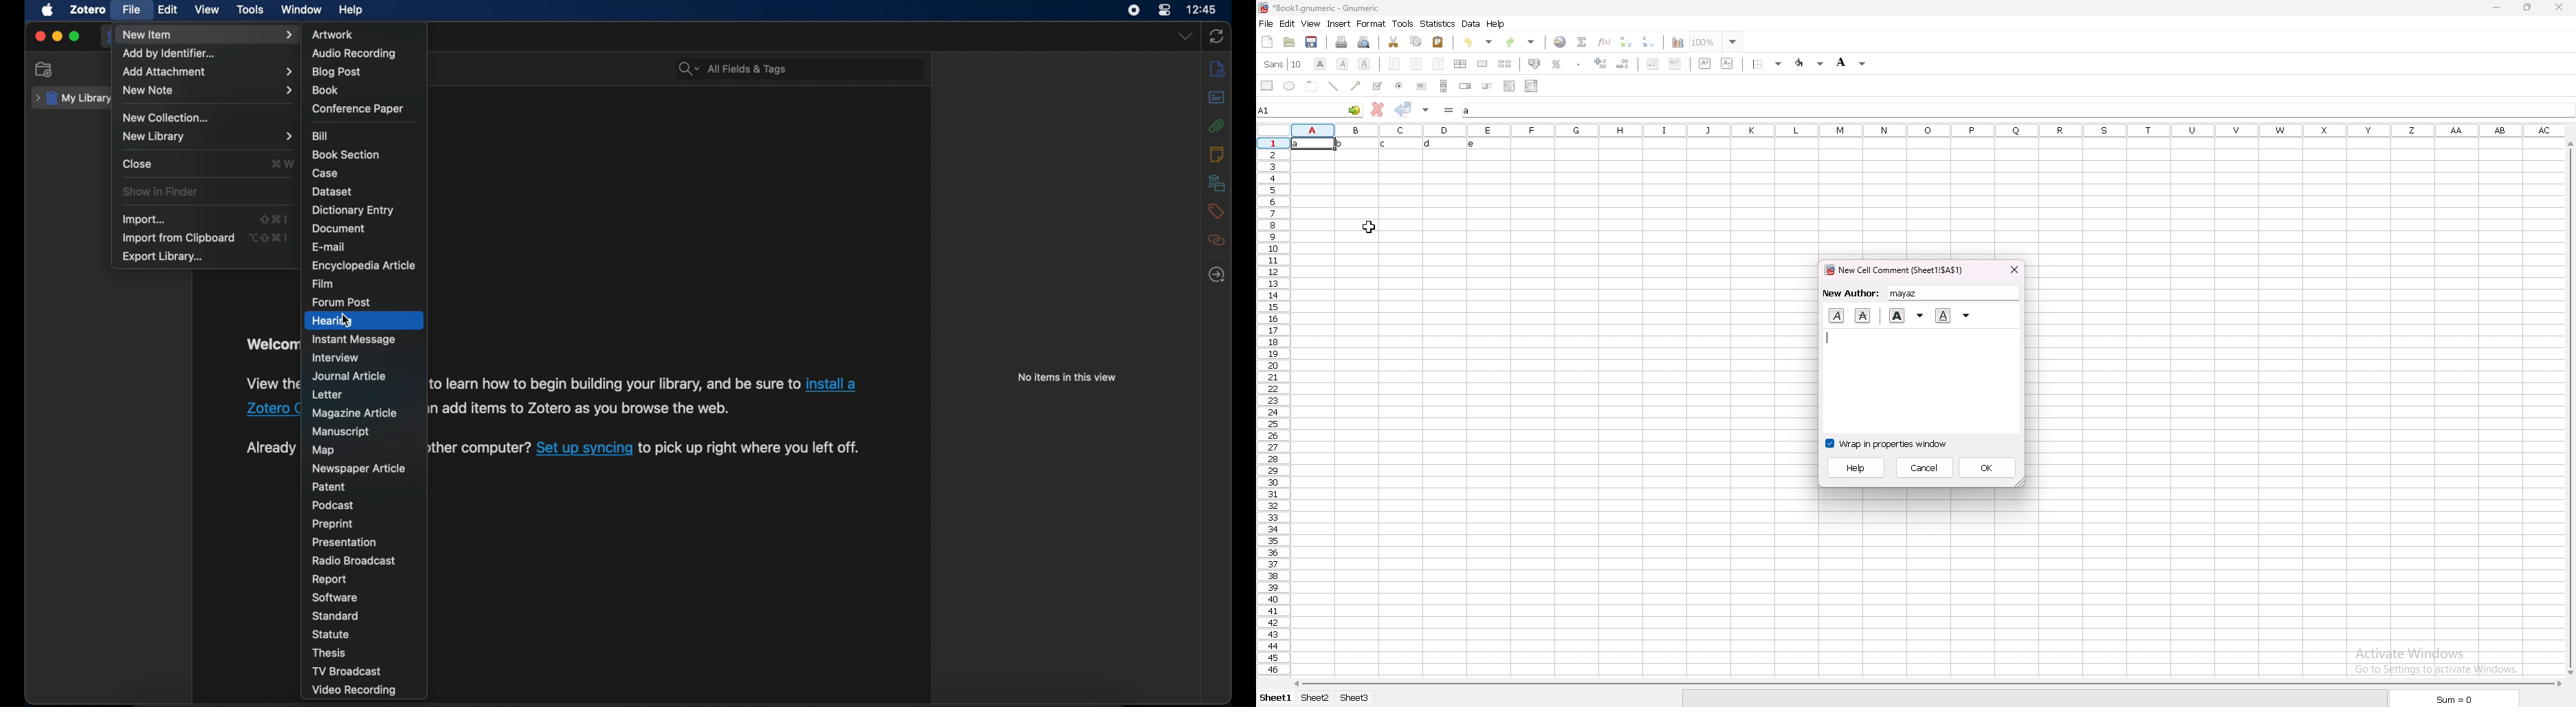 The width and height of the screenshot is (2576, 728). What do you see at coordinates (1534, 63) in the screenshot?
I see `accounting` at bounding box center [1534, 63].